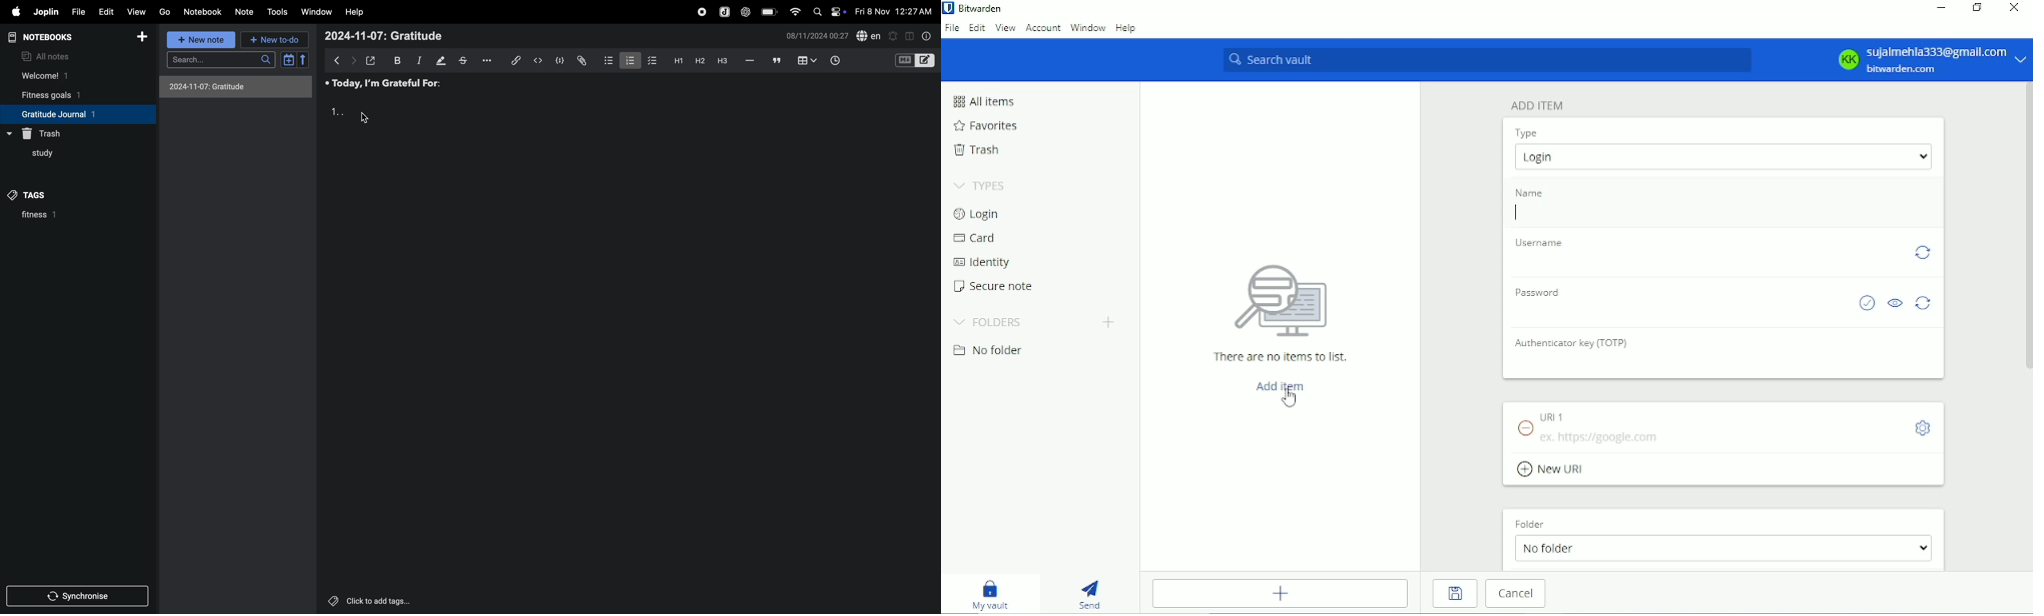  Describe the element at coordinates (47, 132) in the screenshot. I see `trash` at that location.